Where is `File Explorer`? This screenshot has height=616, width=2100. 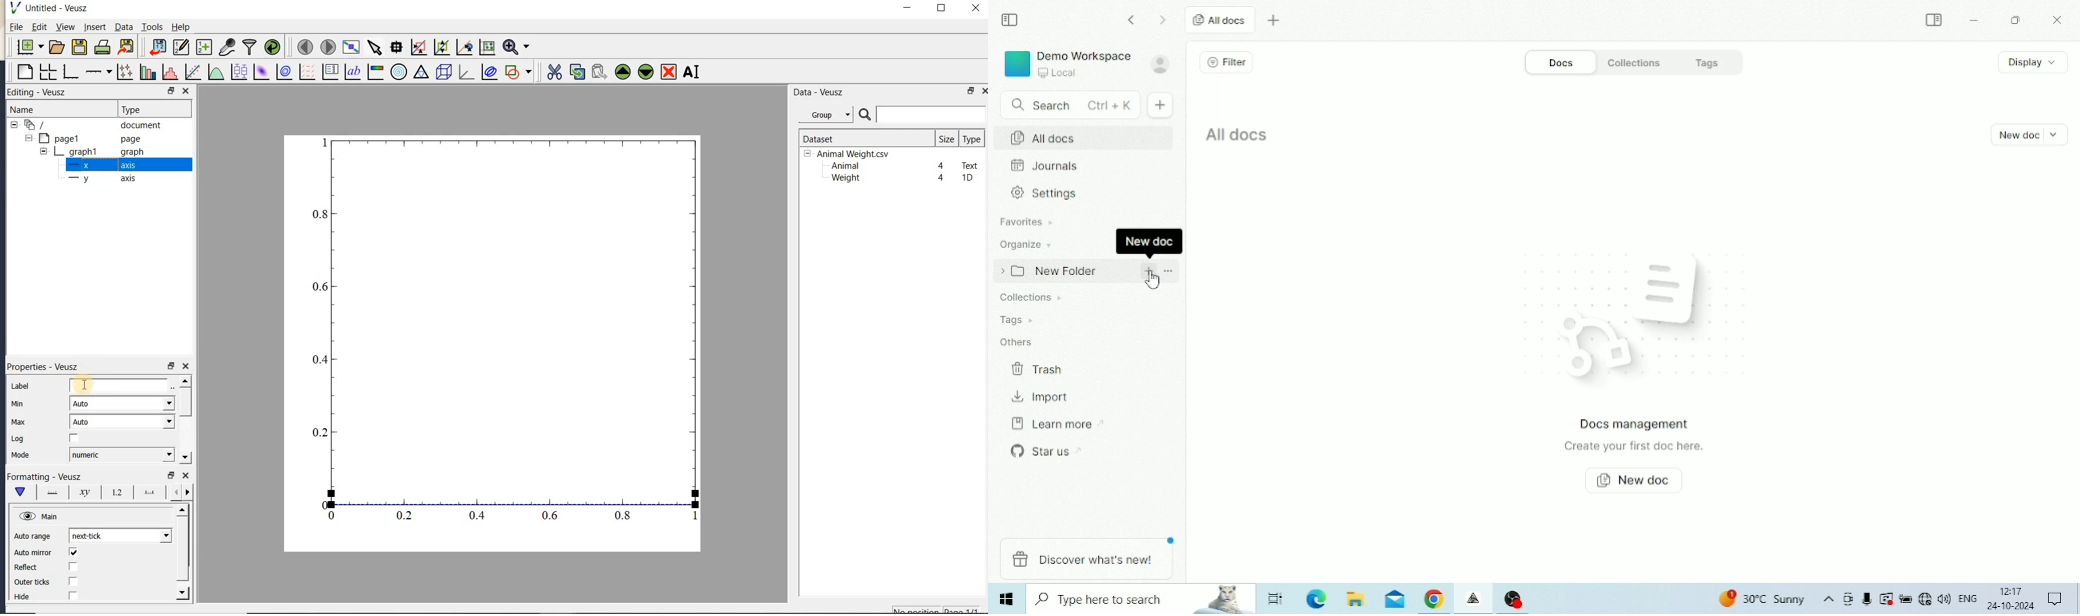 File Explorer is located at coordinates (1356, 599).